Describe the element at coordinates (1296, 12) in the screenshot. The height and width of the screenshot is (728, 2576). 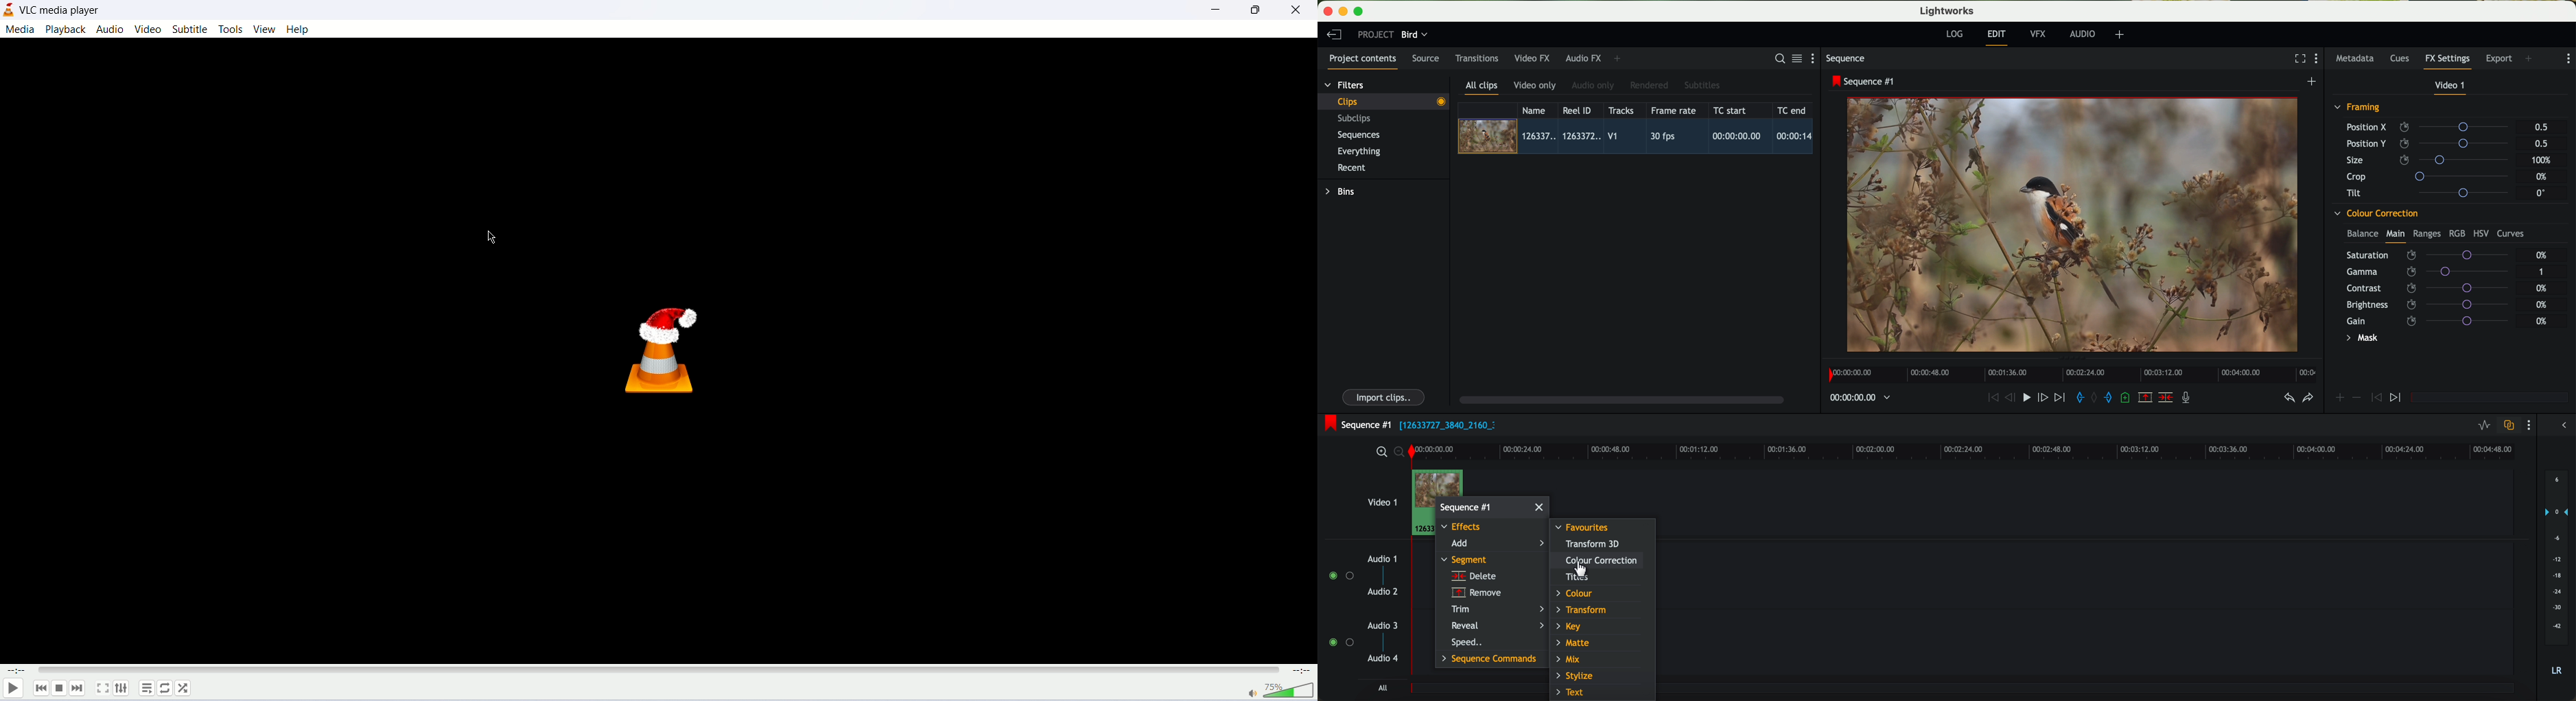
I see `close` at that location.